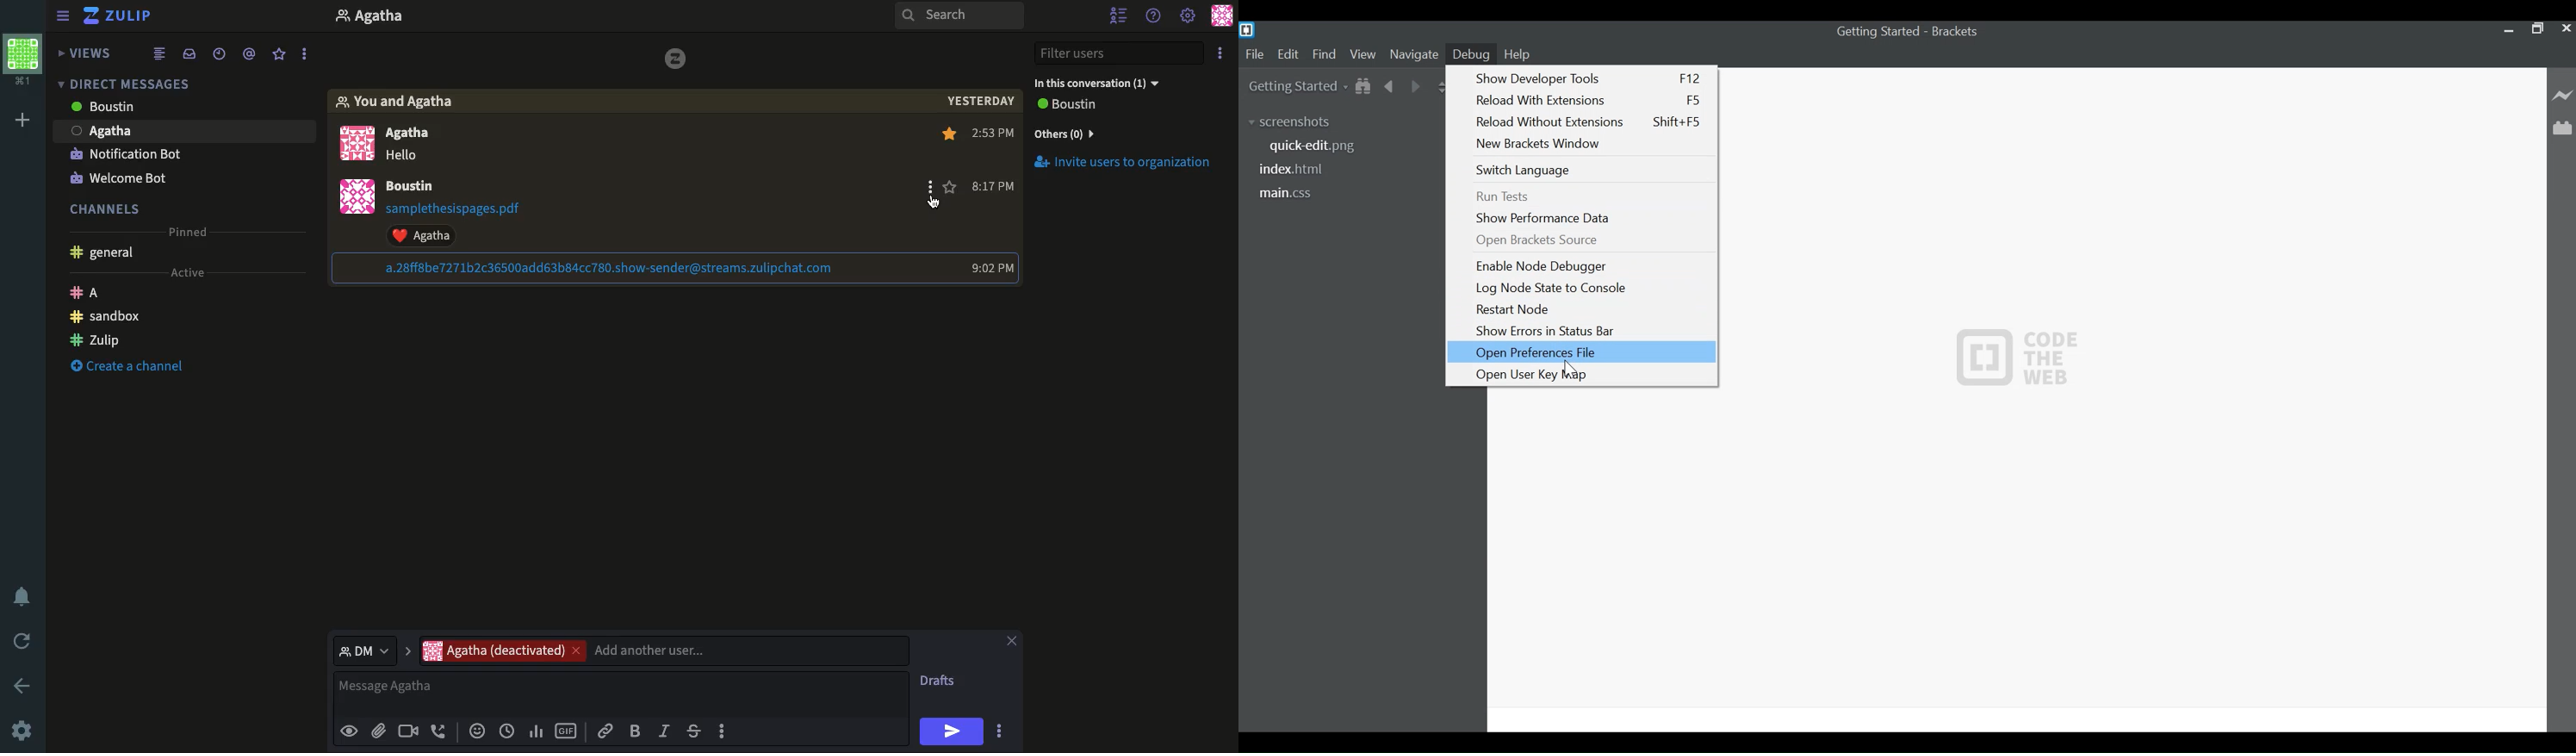 Image resolution: width=2576 pixels, height=756 pixels. I want to click on Refresh, so click(25, 639).